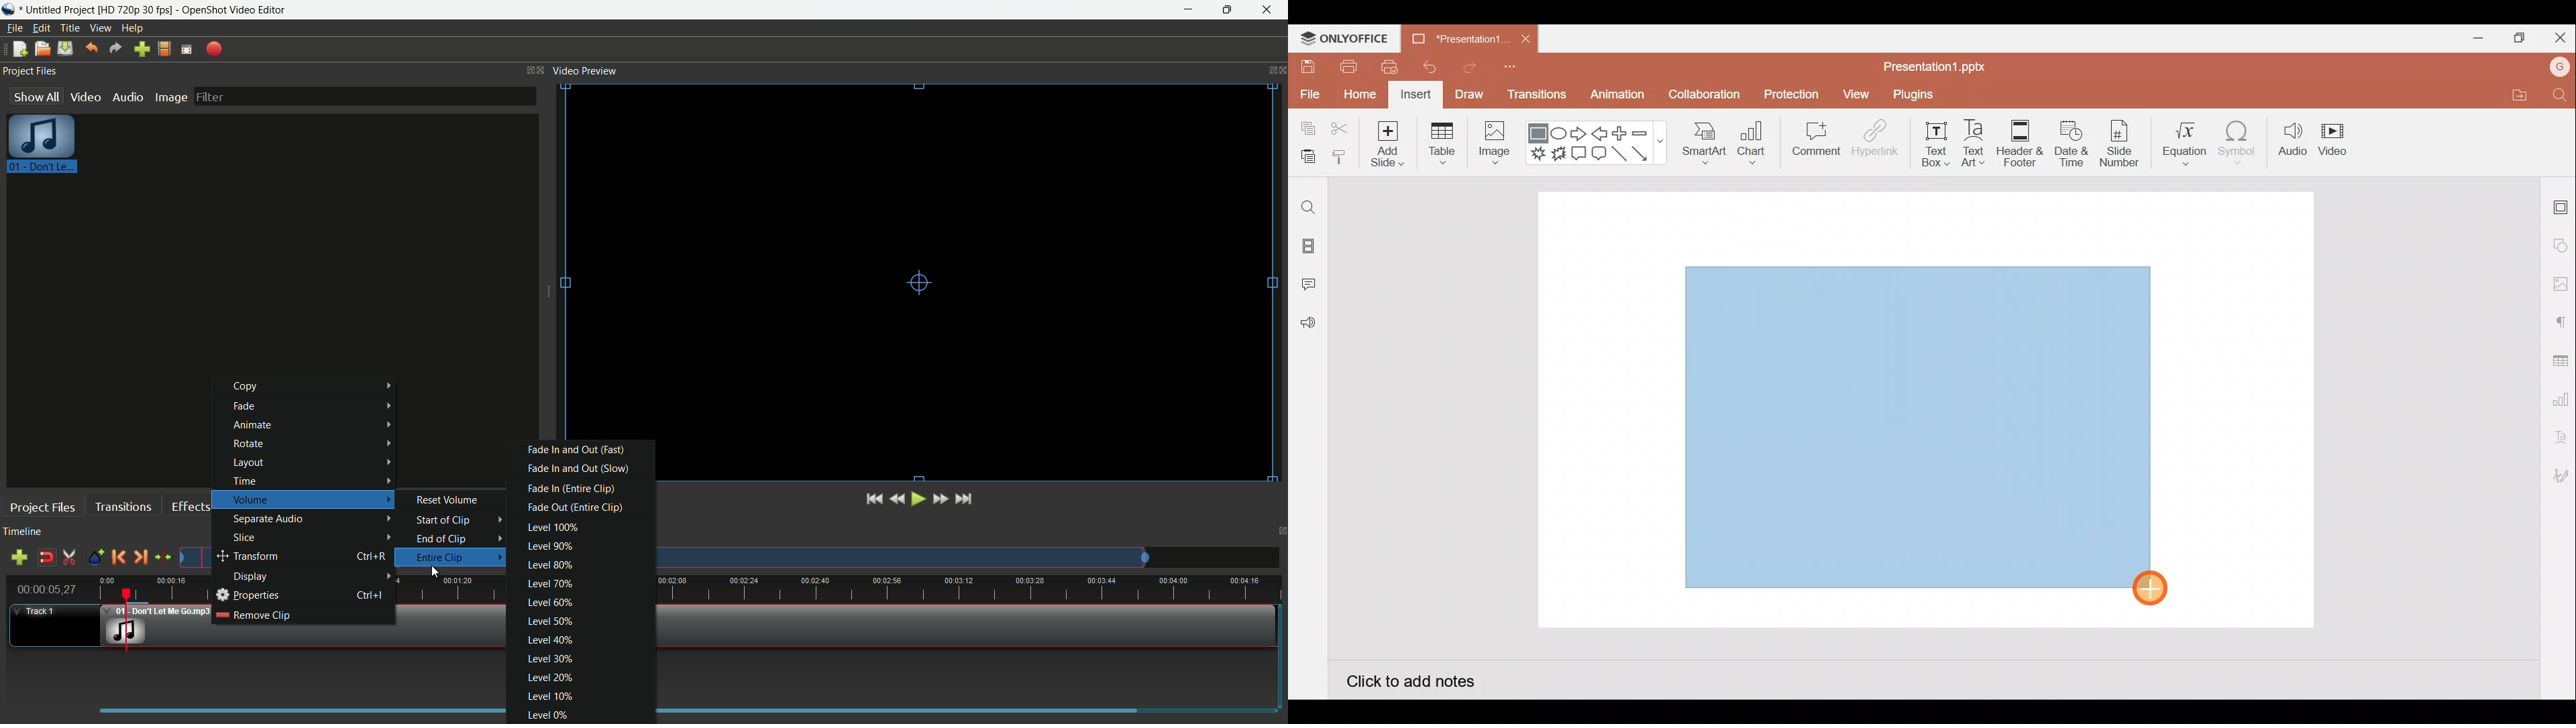 The image size is (2576, 728). Describe the element at coordinates (19, 49) in the screenshot. I see `new file` at that location.